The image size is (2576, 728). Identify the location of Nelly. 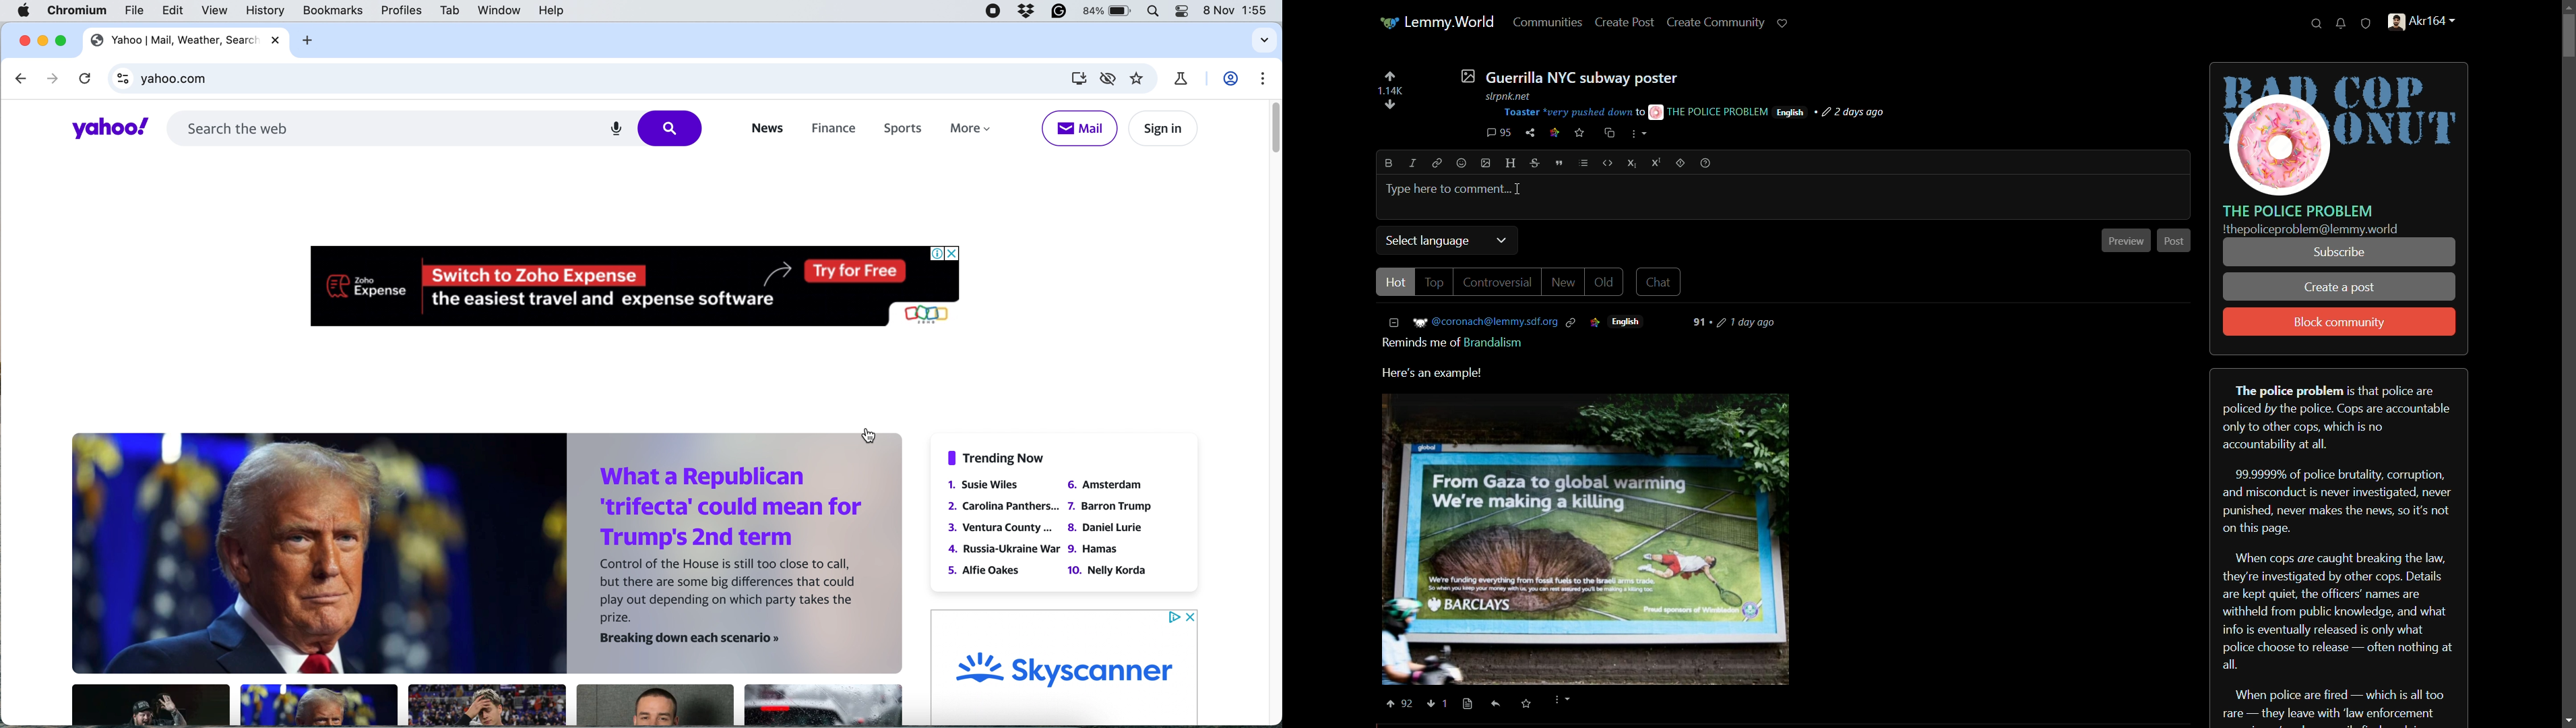
(1109, 569).